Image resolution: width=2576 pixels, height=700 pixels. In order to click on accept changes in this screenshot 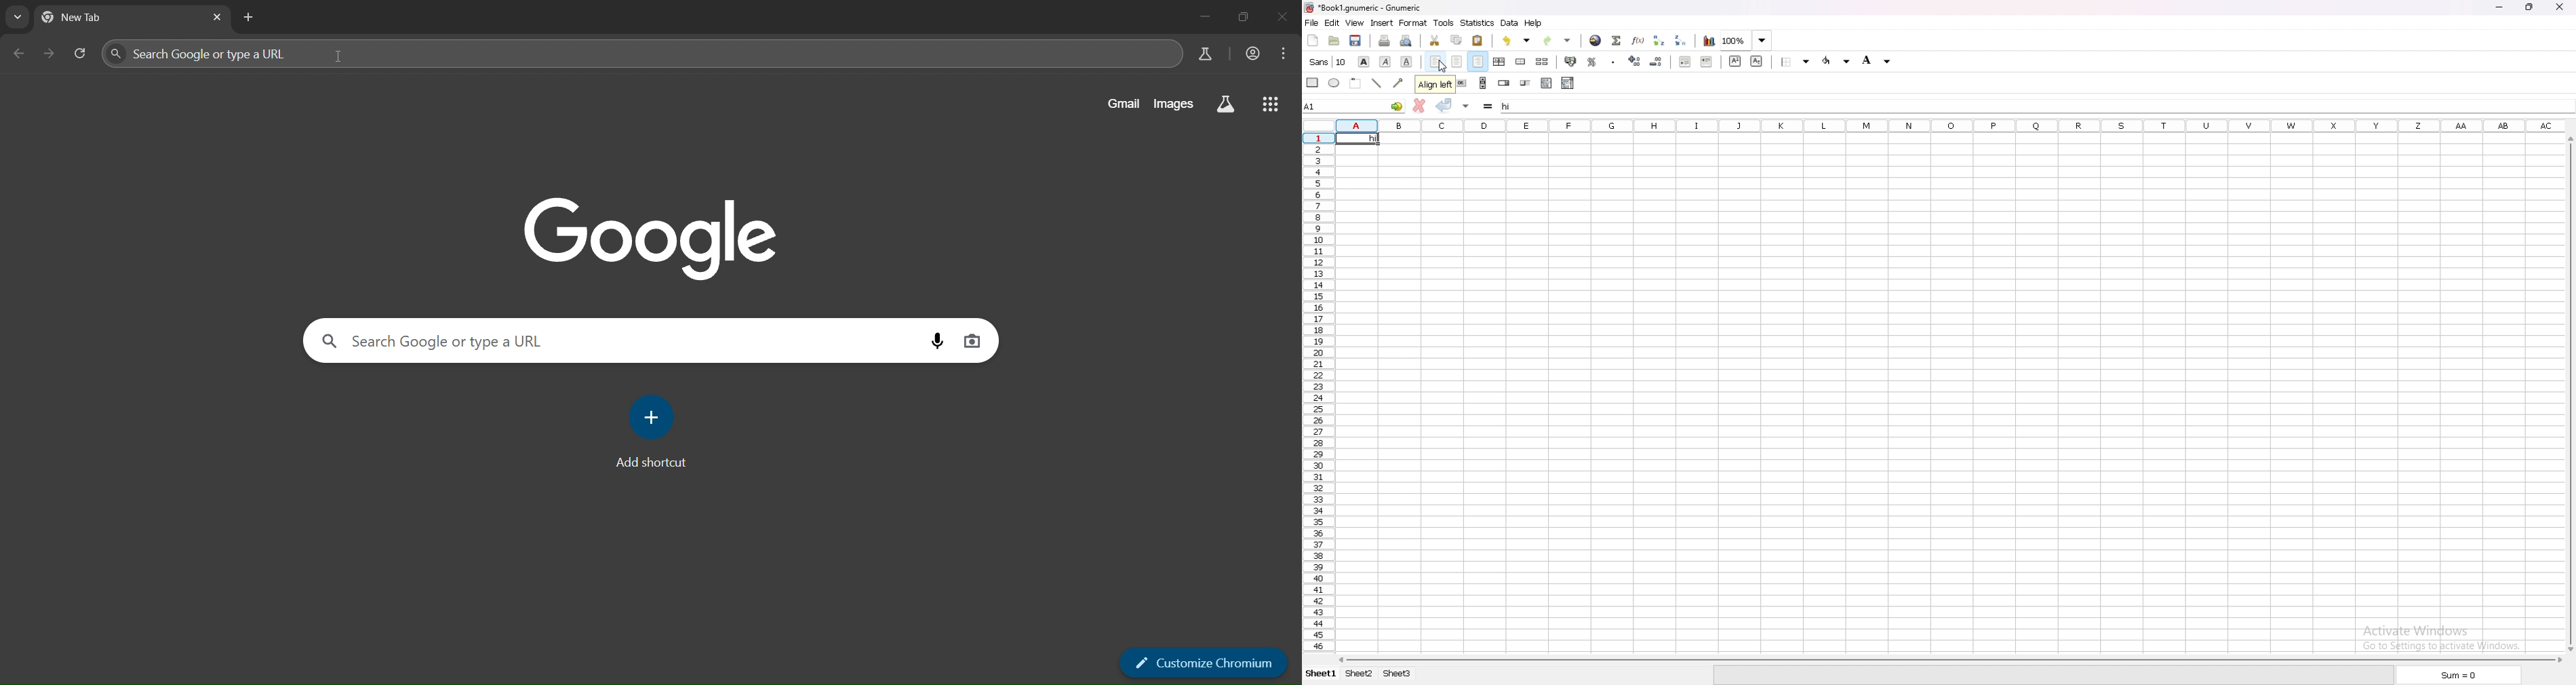, I will do `click(1445, 106)`.